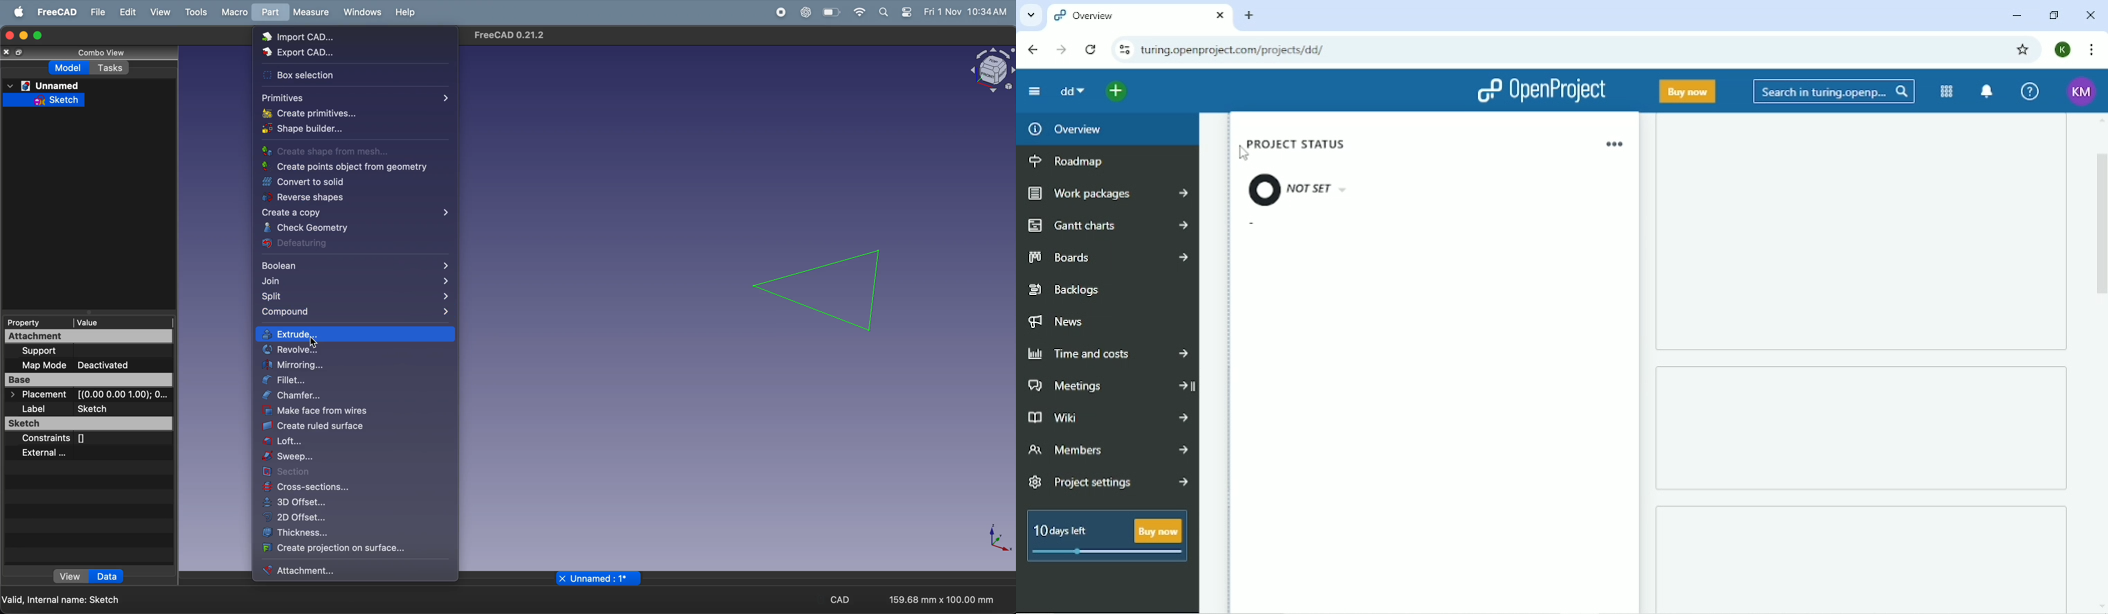  What do you see at coordinates (64, 453) in the screenshot?
I see `External ...` at bounding box center [64, 453].